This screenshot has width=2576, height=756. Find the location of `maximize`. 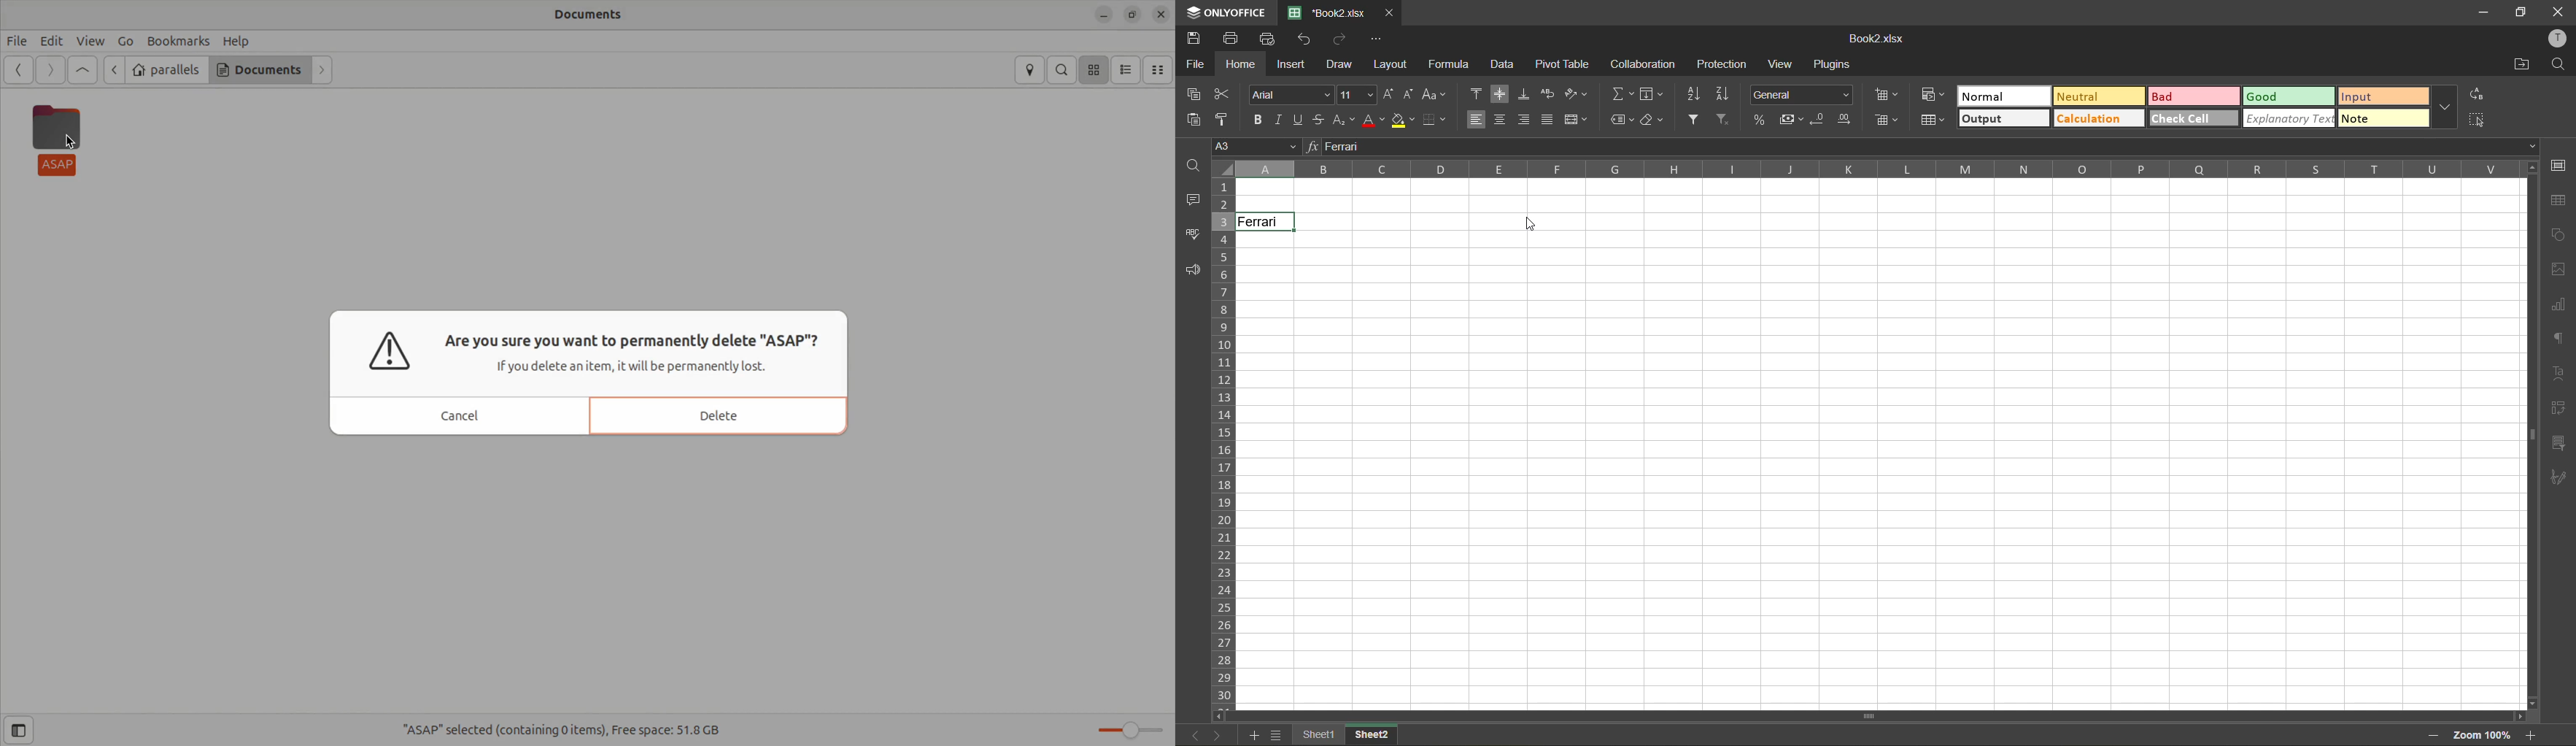

maximize is located at coordinates (2517, 12).